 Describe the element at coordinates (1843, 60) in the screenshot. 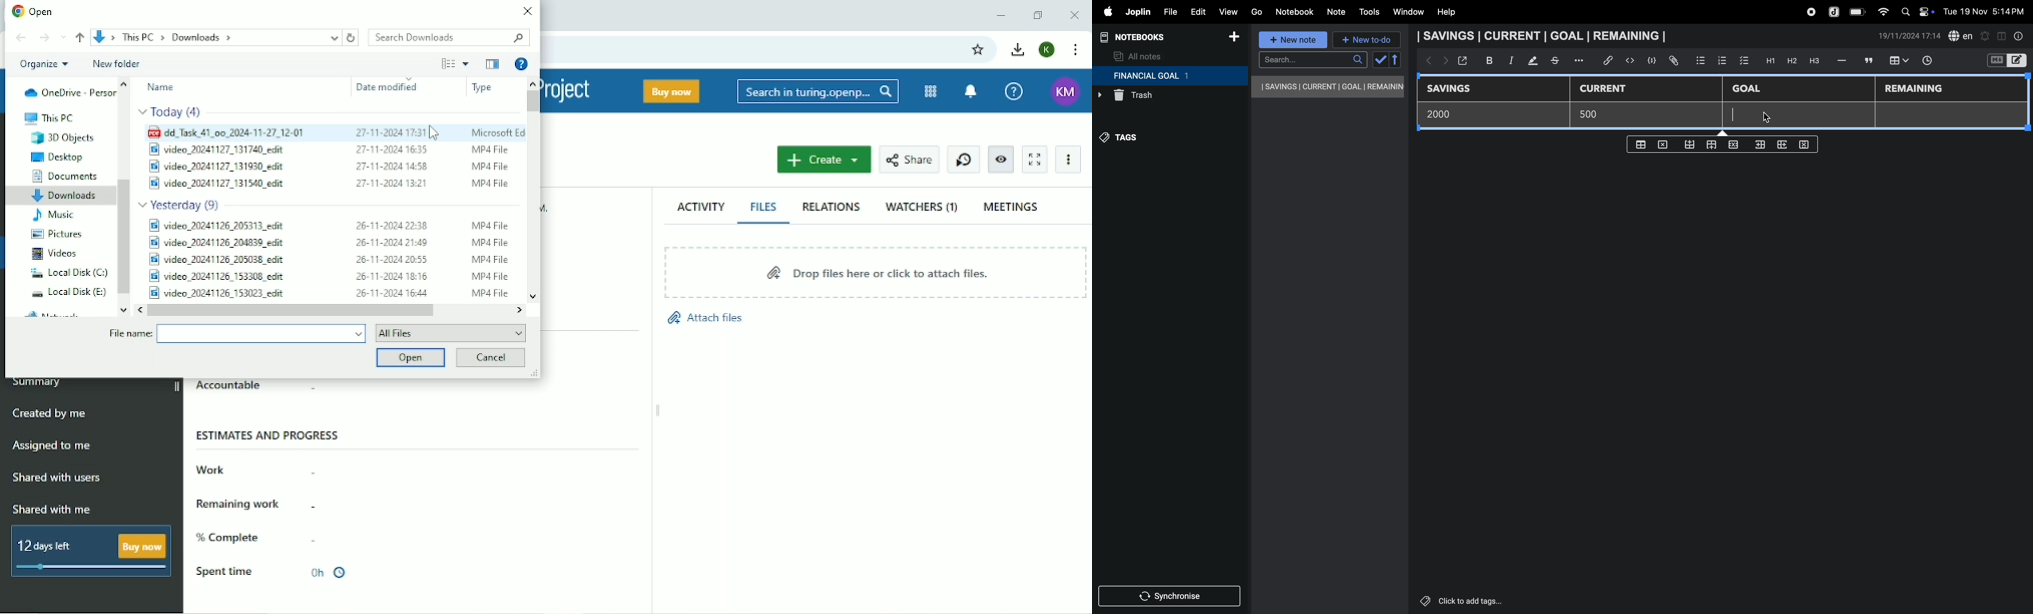

I see `hifen` at that location.